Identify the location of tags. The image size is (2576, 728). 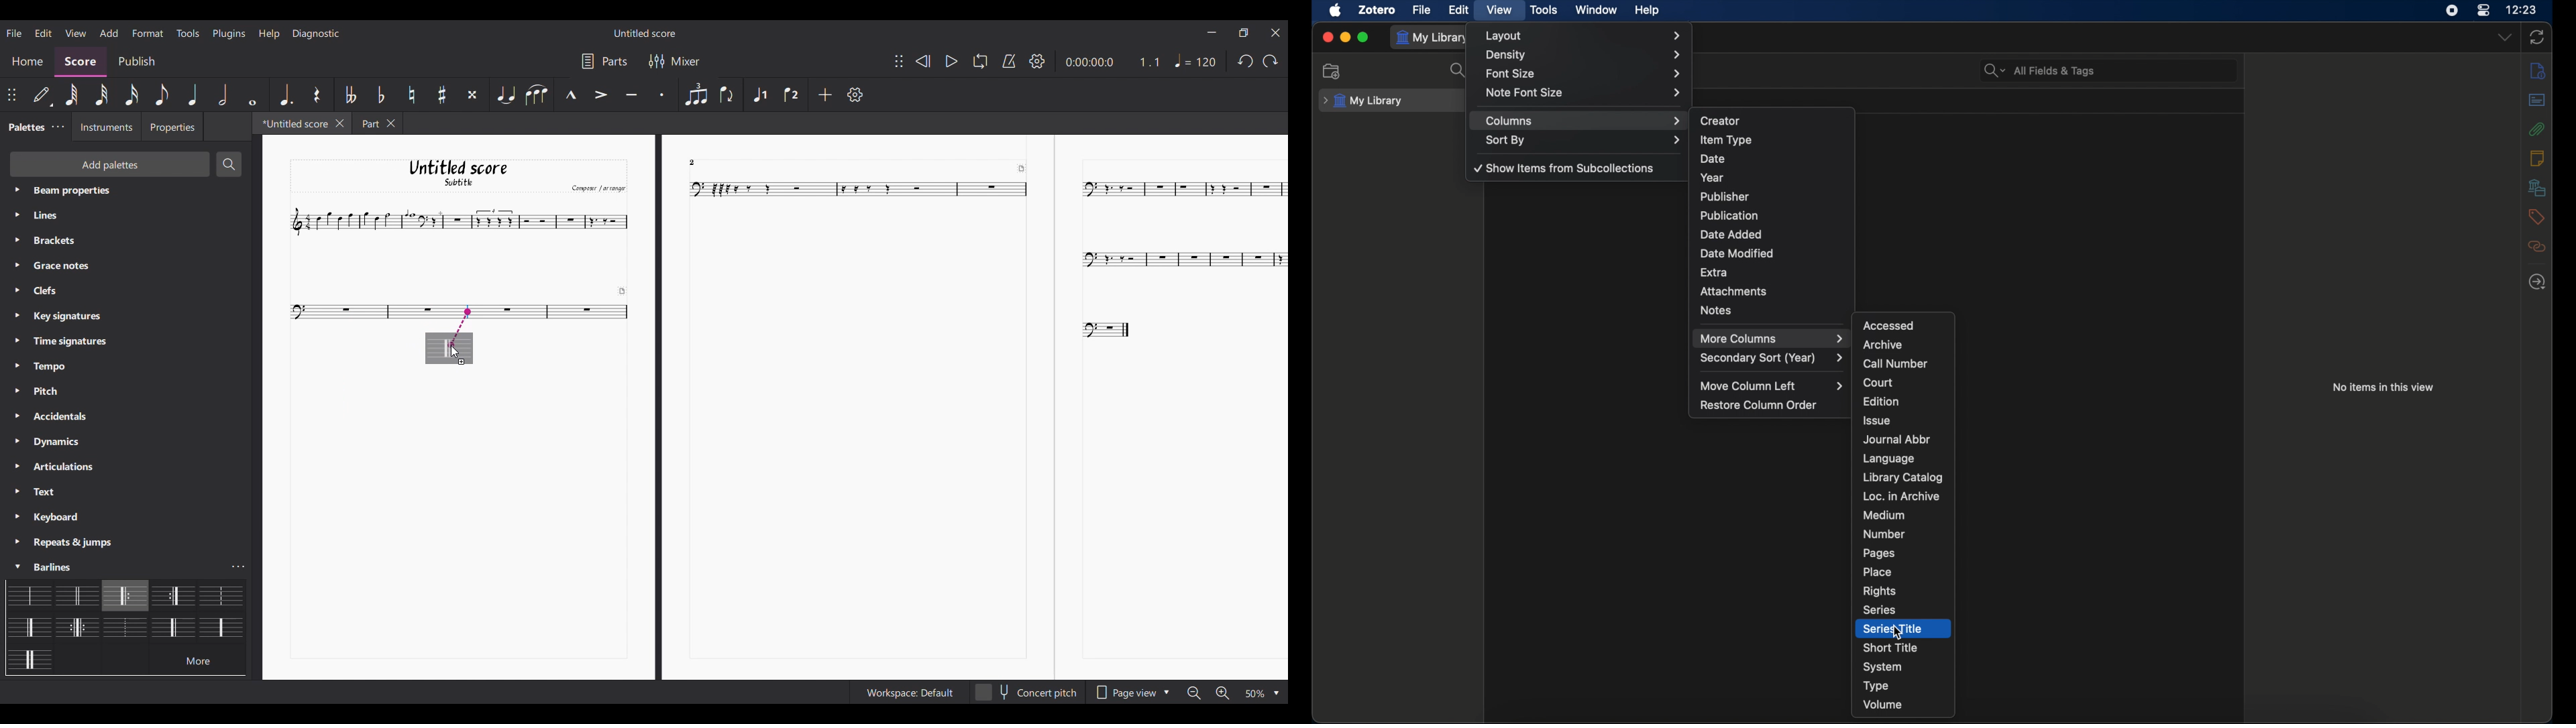
(2536, 217).